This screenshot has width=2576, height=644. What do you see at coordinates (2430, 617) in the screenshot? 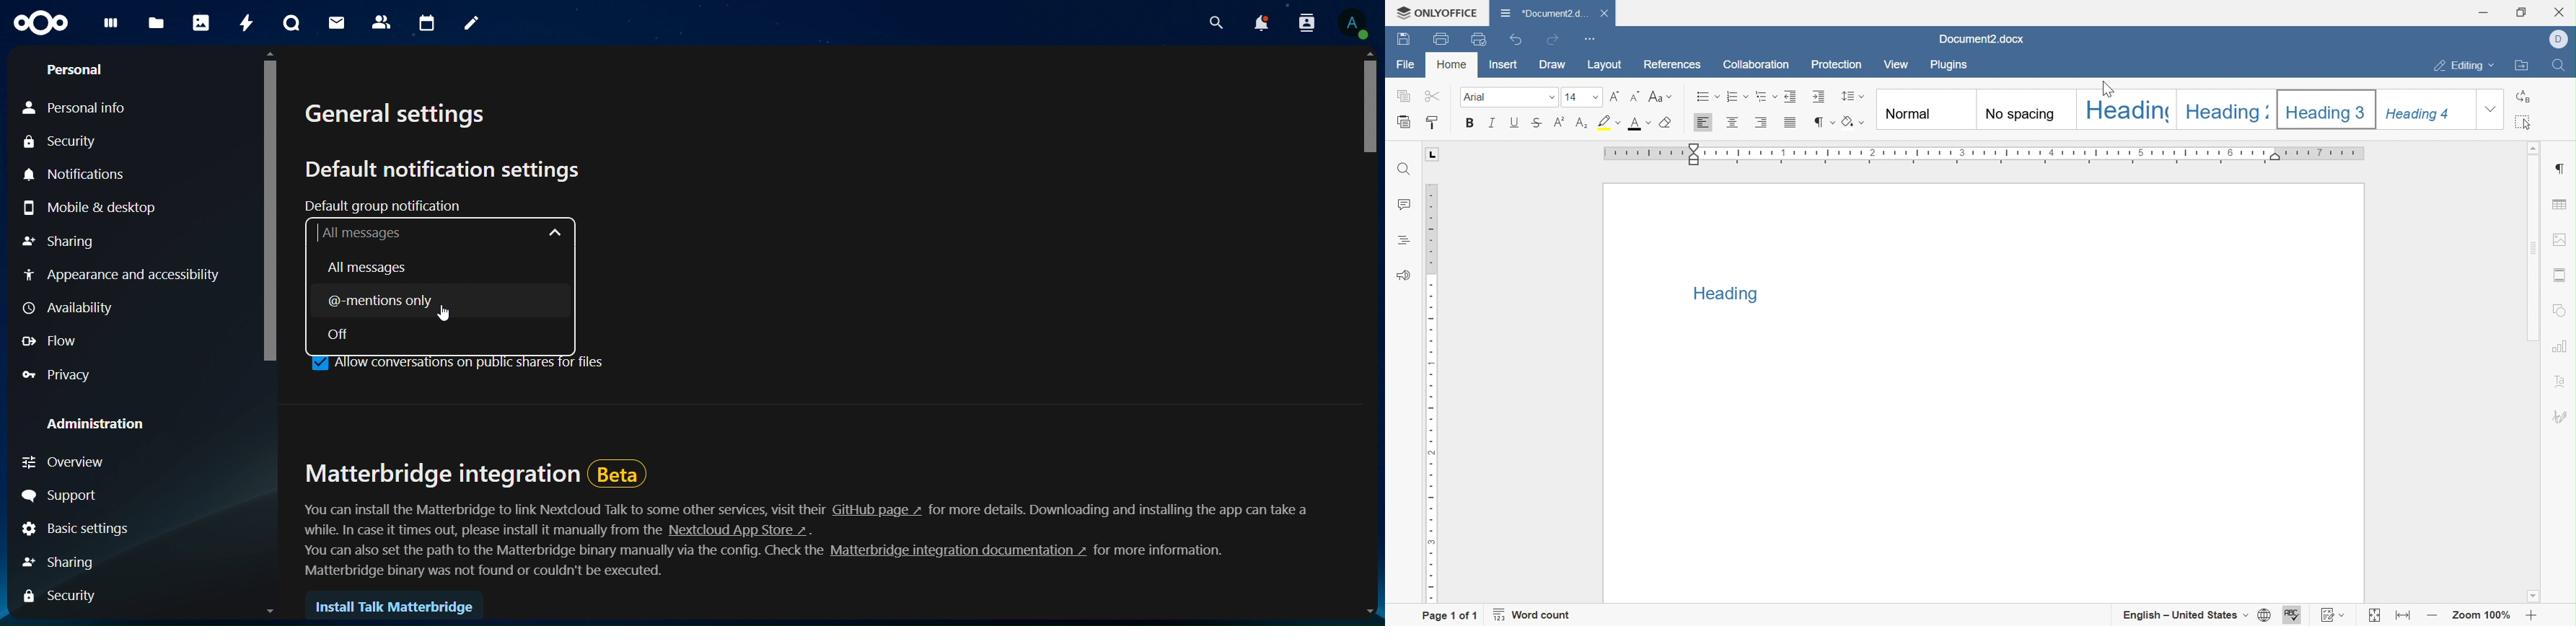
I see `Zoom out` at bounding box center [2430, 617].